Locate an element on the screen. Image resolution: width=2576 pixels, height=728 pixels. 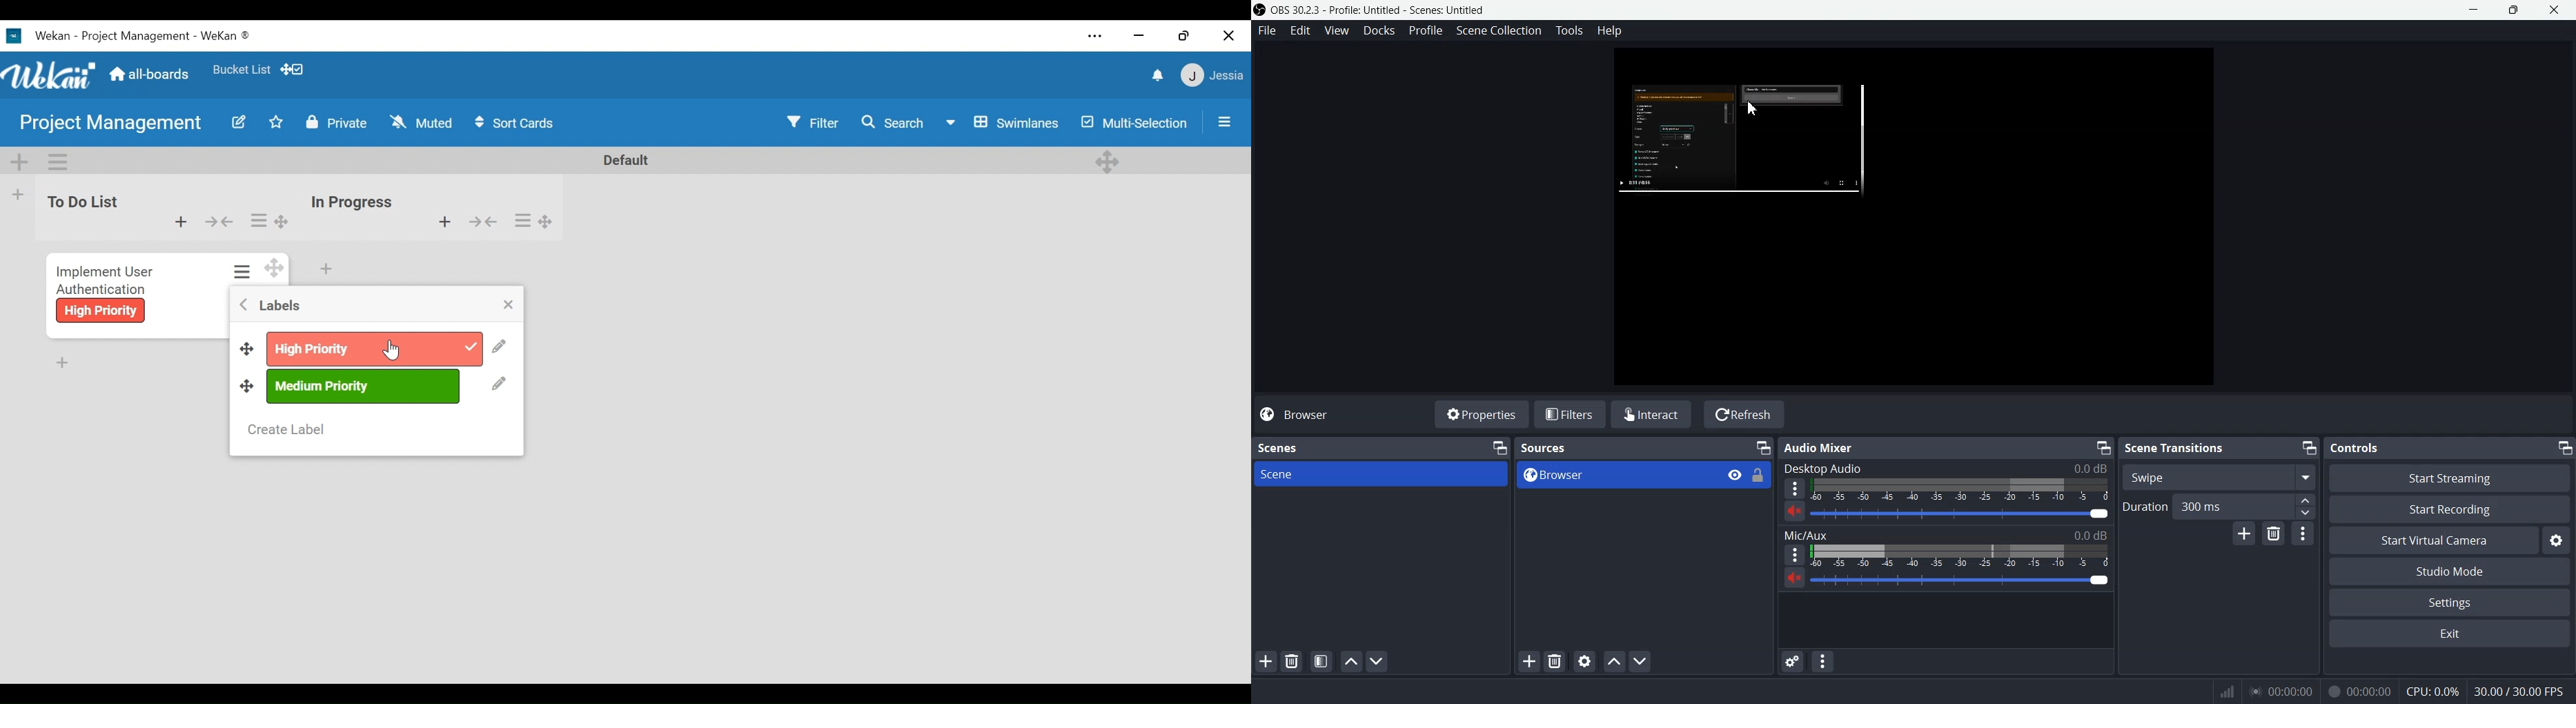
edit is located at coordinates (499, 386).